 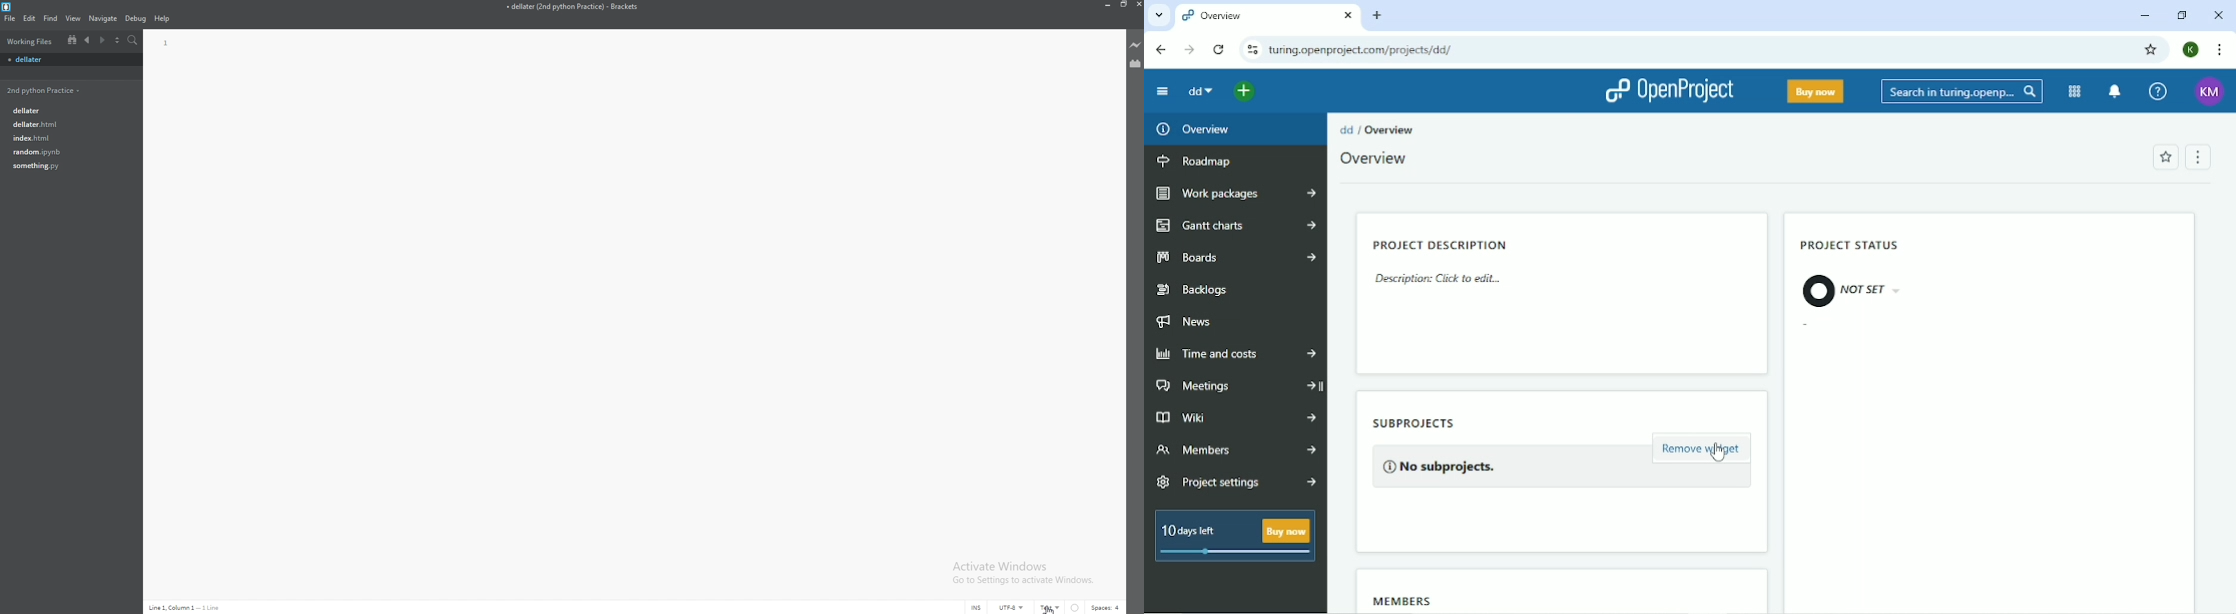 I want to click on linter, so click(x=1076, y=608).